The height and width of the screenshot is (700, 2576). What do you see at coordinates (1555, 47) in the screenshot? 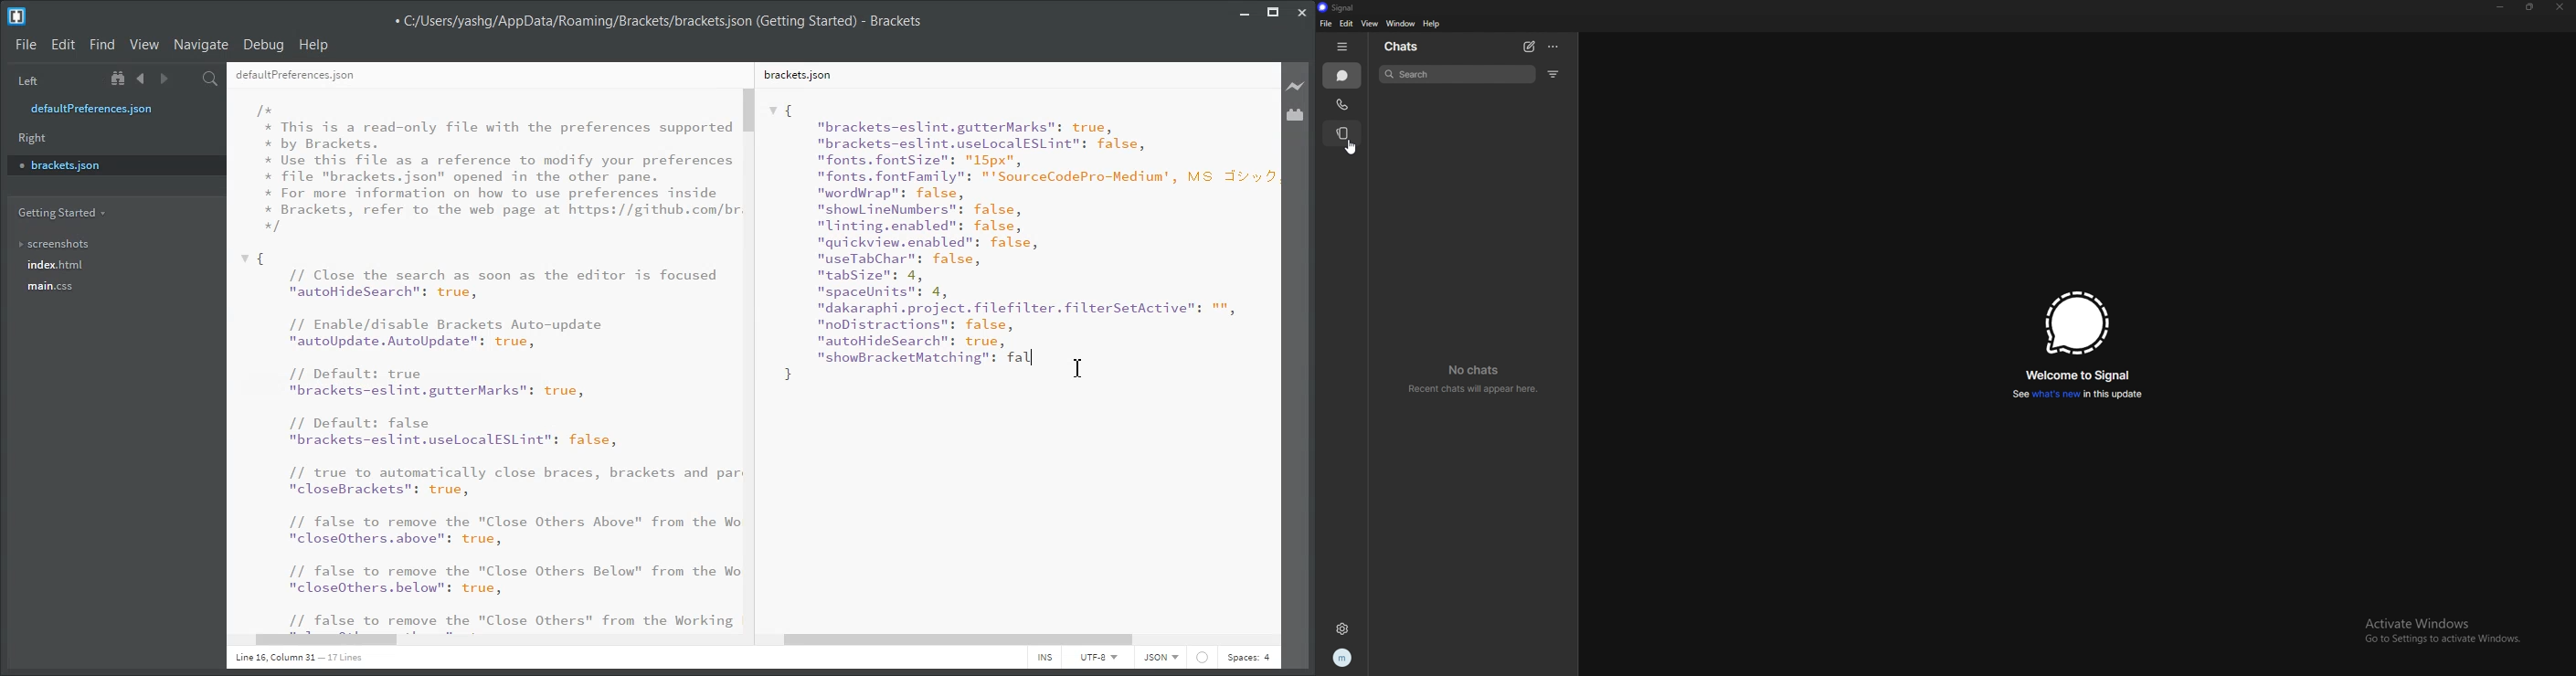
I see `options` at bounding box center [1555, 47].